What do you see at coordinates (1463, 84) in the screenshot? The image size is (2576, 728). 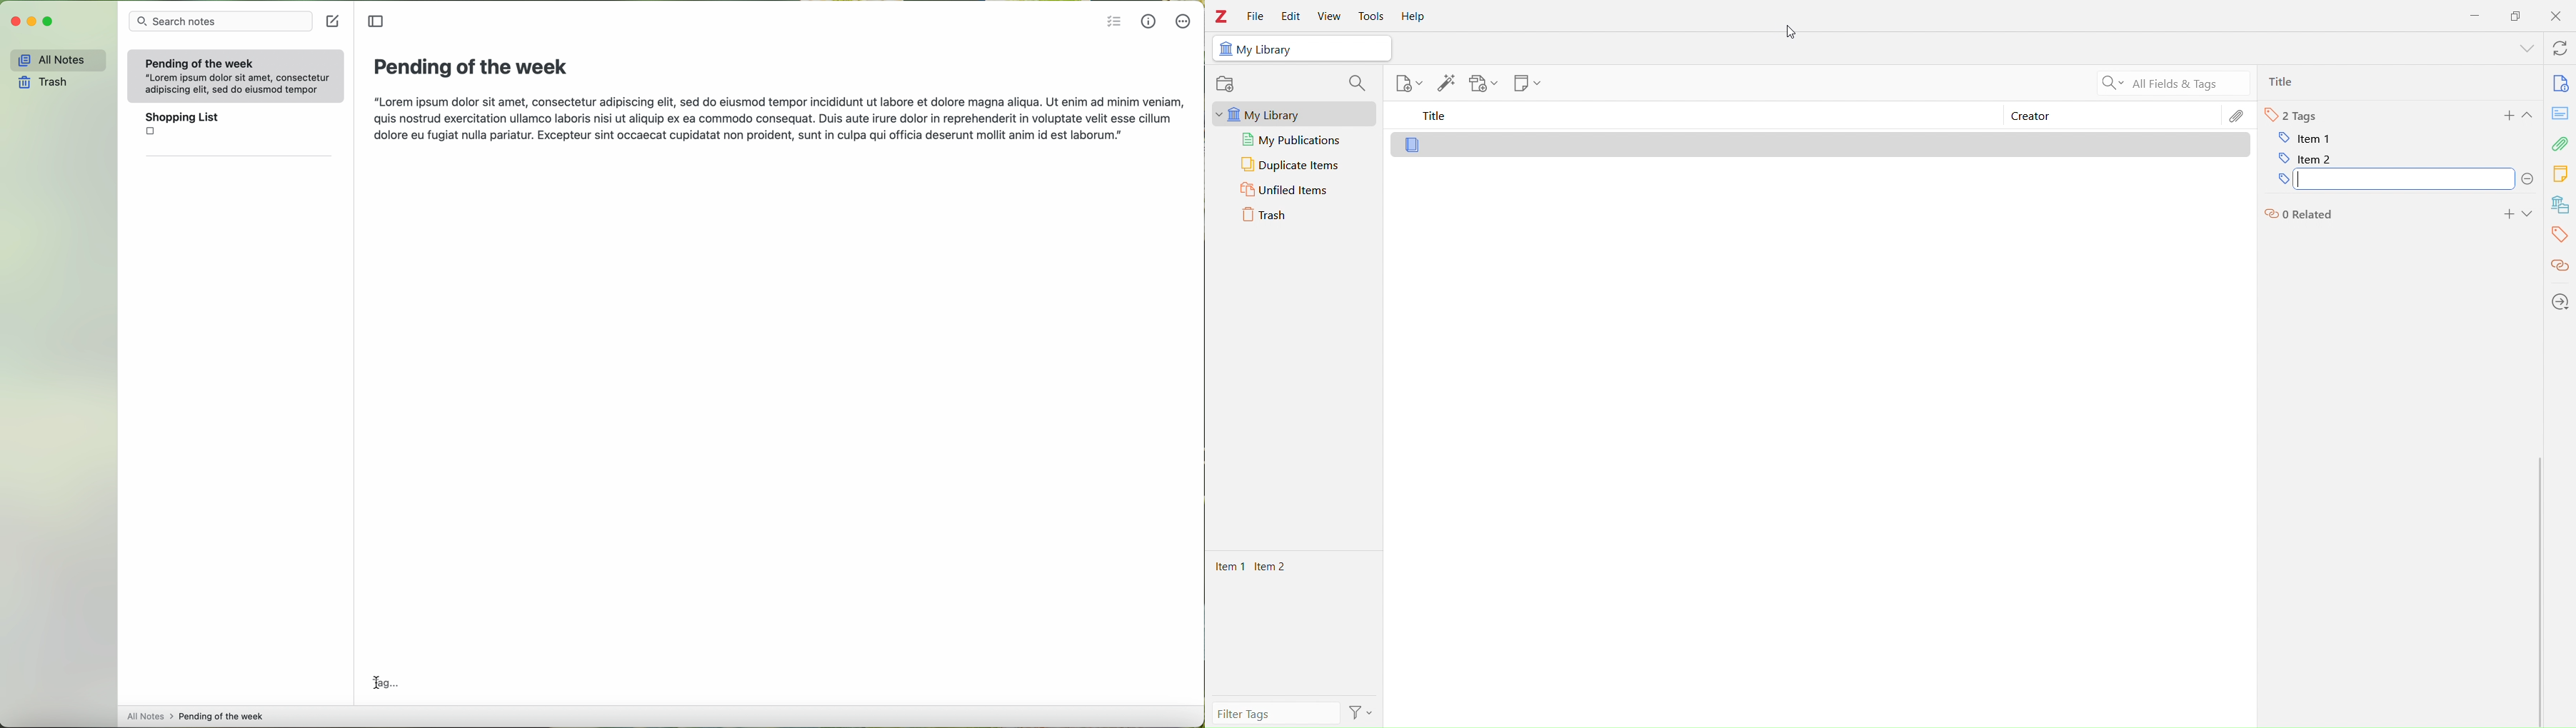 I see `Library tools` at bounding box center [1463, 84].